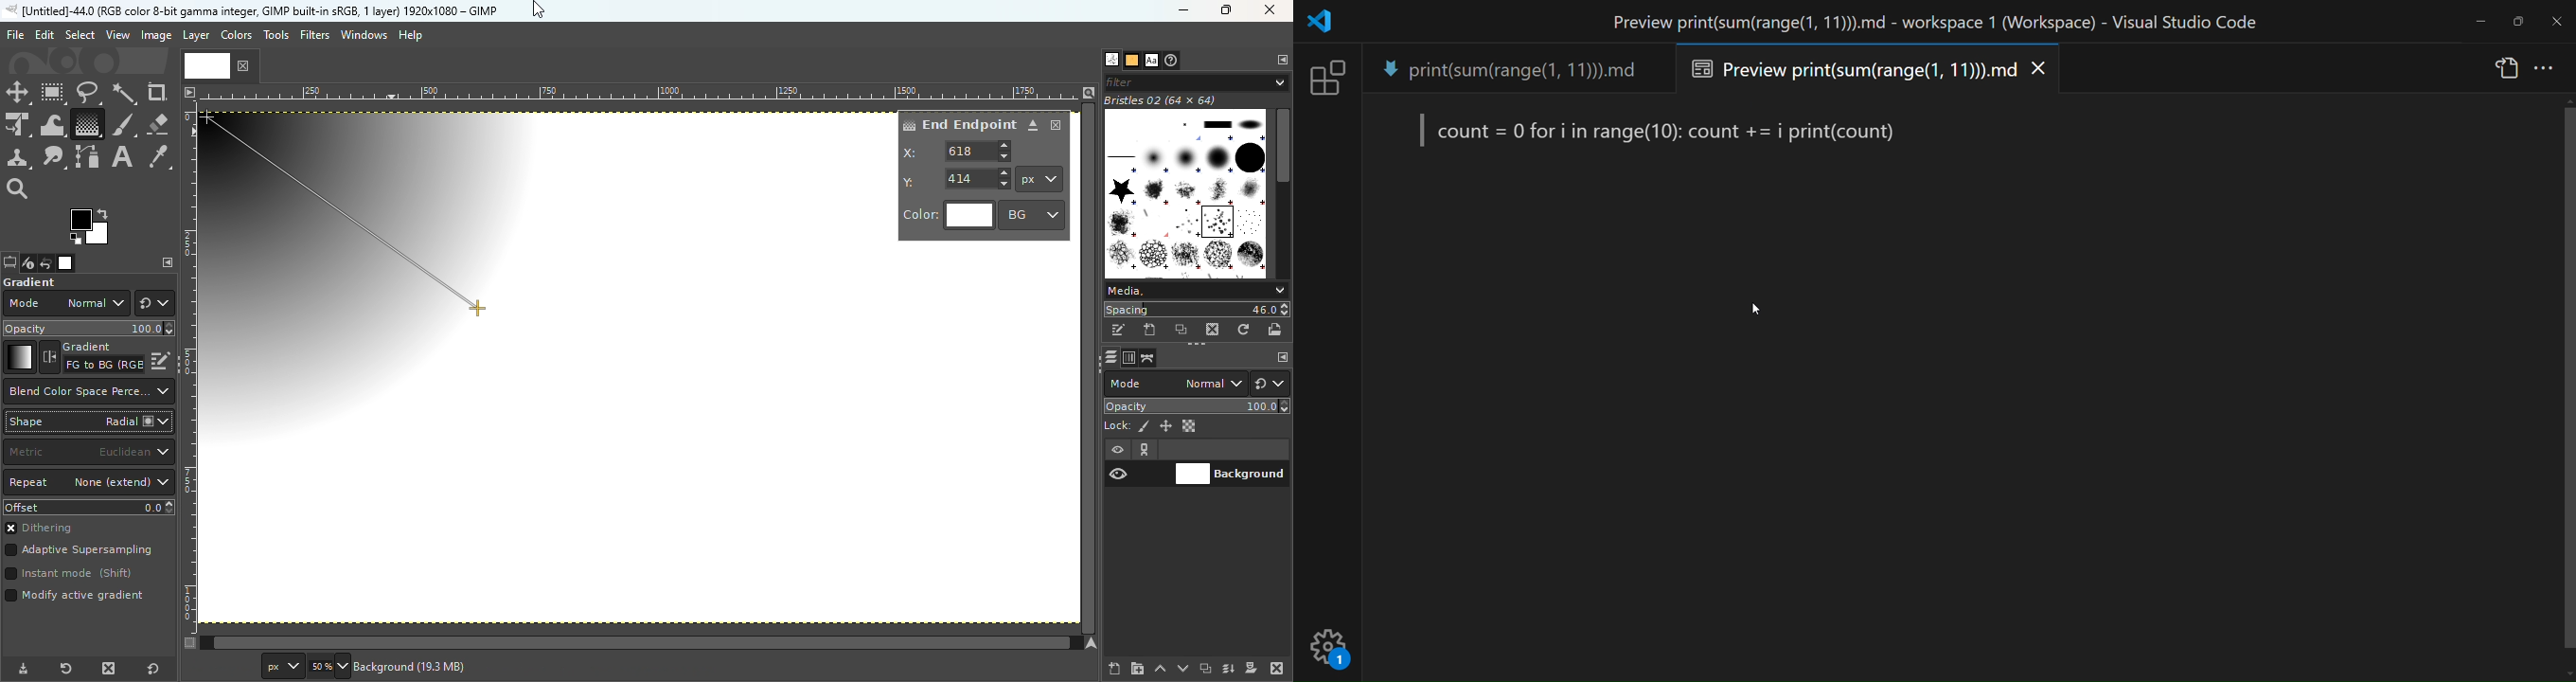 The width and height of the screenshot is (2576, 700). What do you see at coordinates (88, 453) in the screenshot?
I see `Matric to the use for the distance calculation` at bounding box center [88, 453].